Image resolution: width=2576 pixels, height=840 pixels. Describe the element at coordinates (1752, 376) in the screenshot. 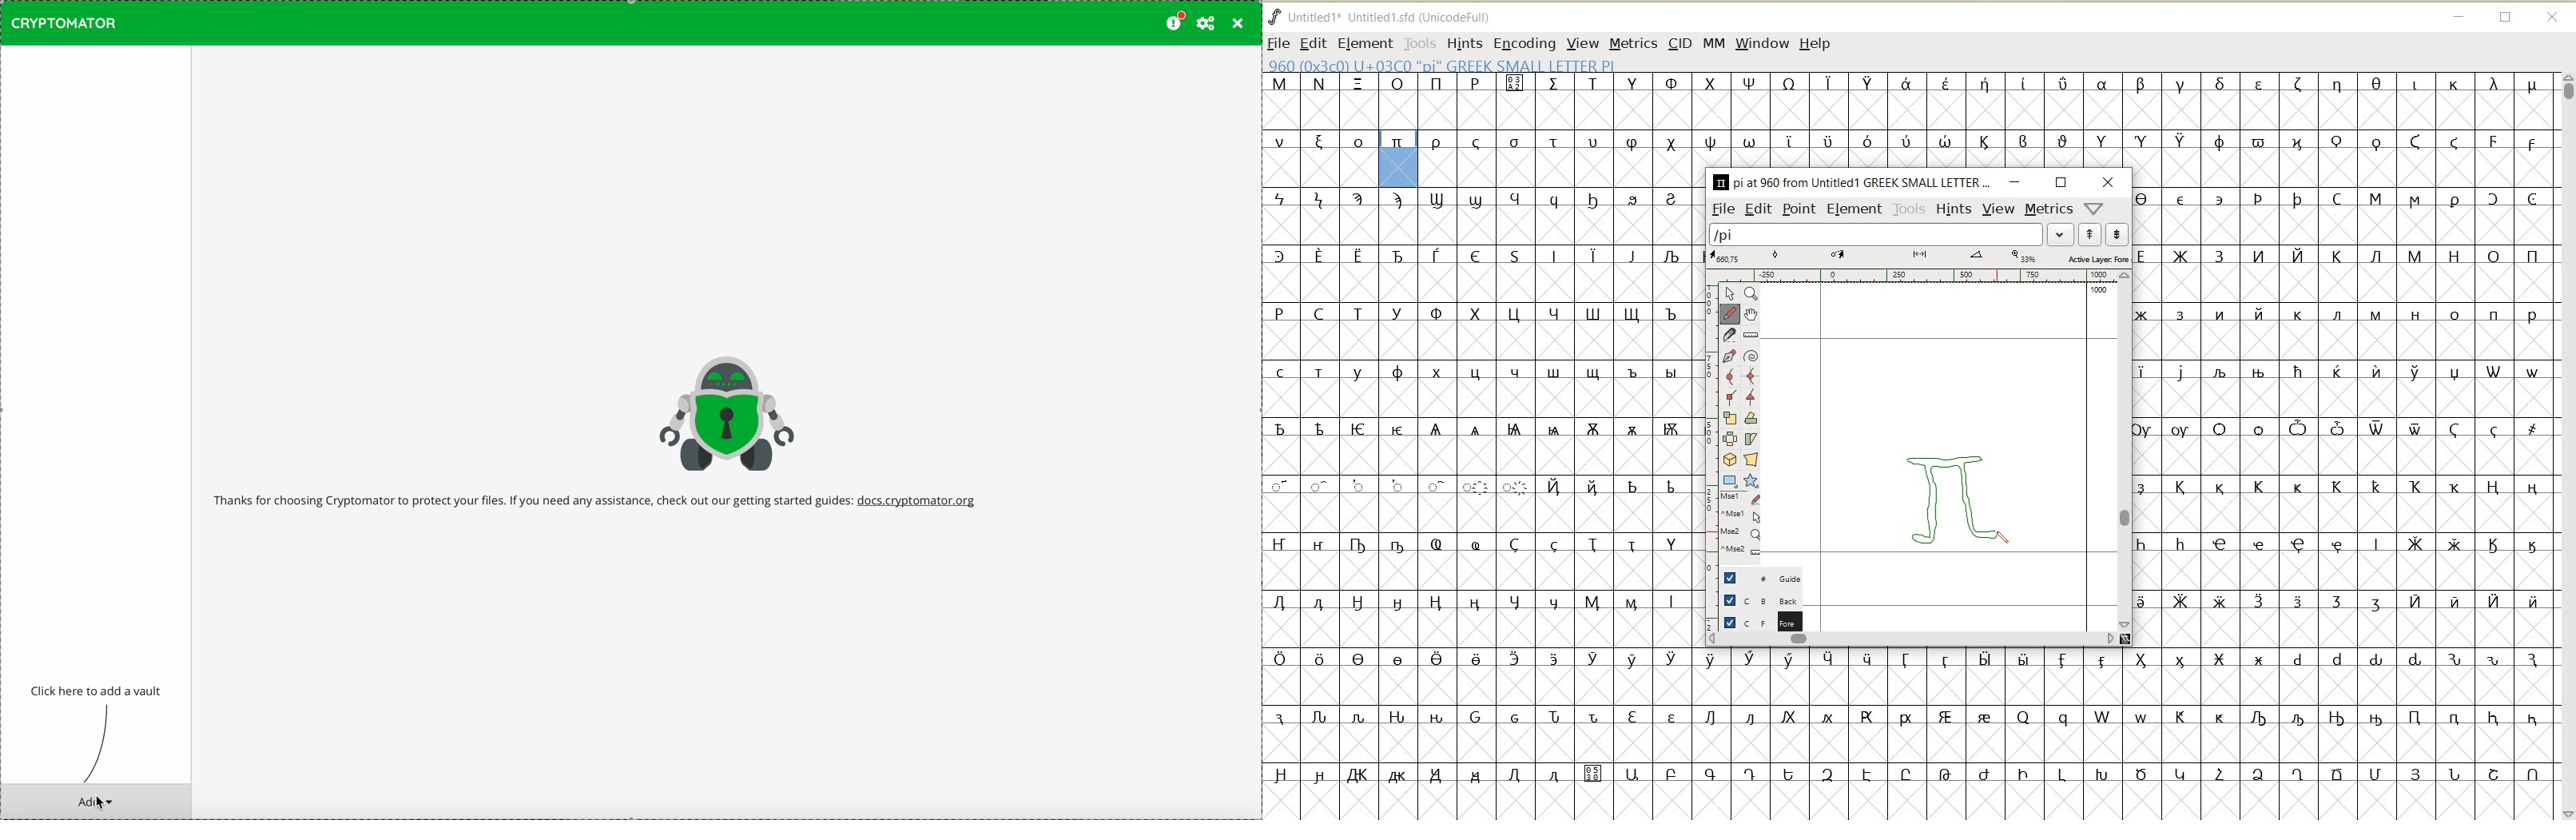

I see `add a curve point always either horizontal or vertical` at that location.